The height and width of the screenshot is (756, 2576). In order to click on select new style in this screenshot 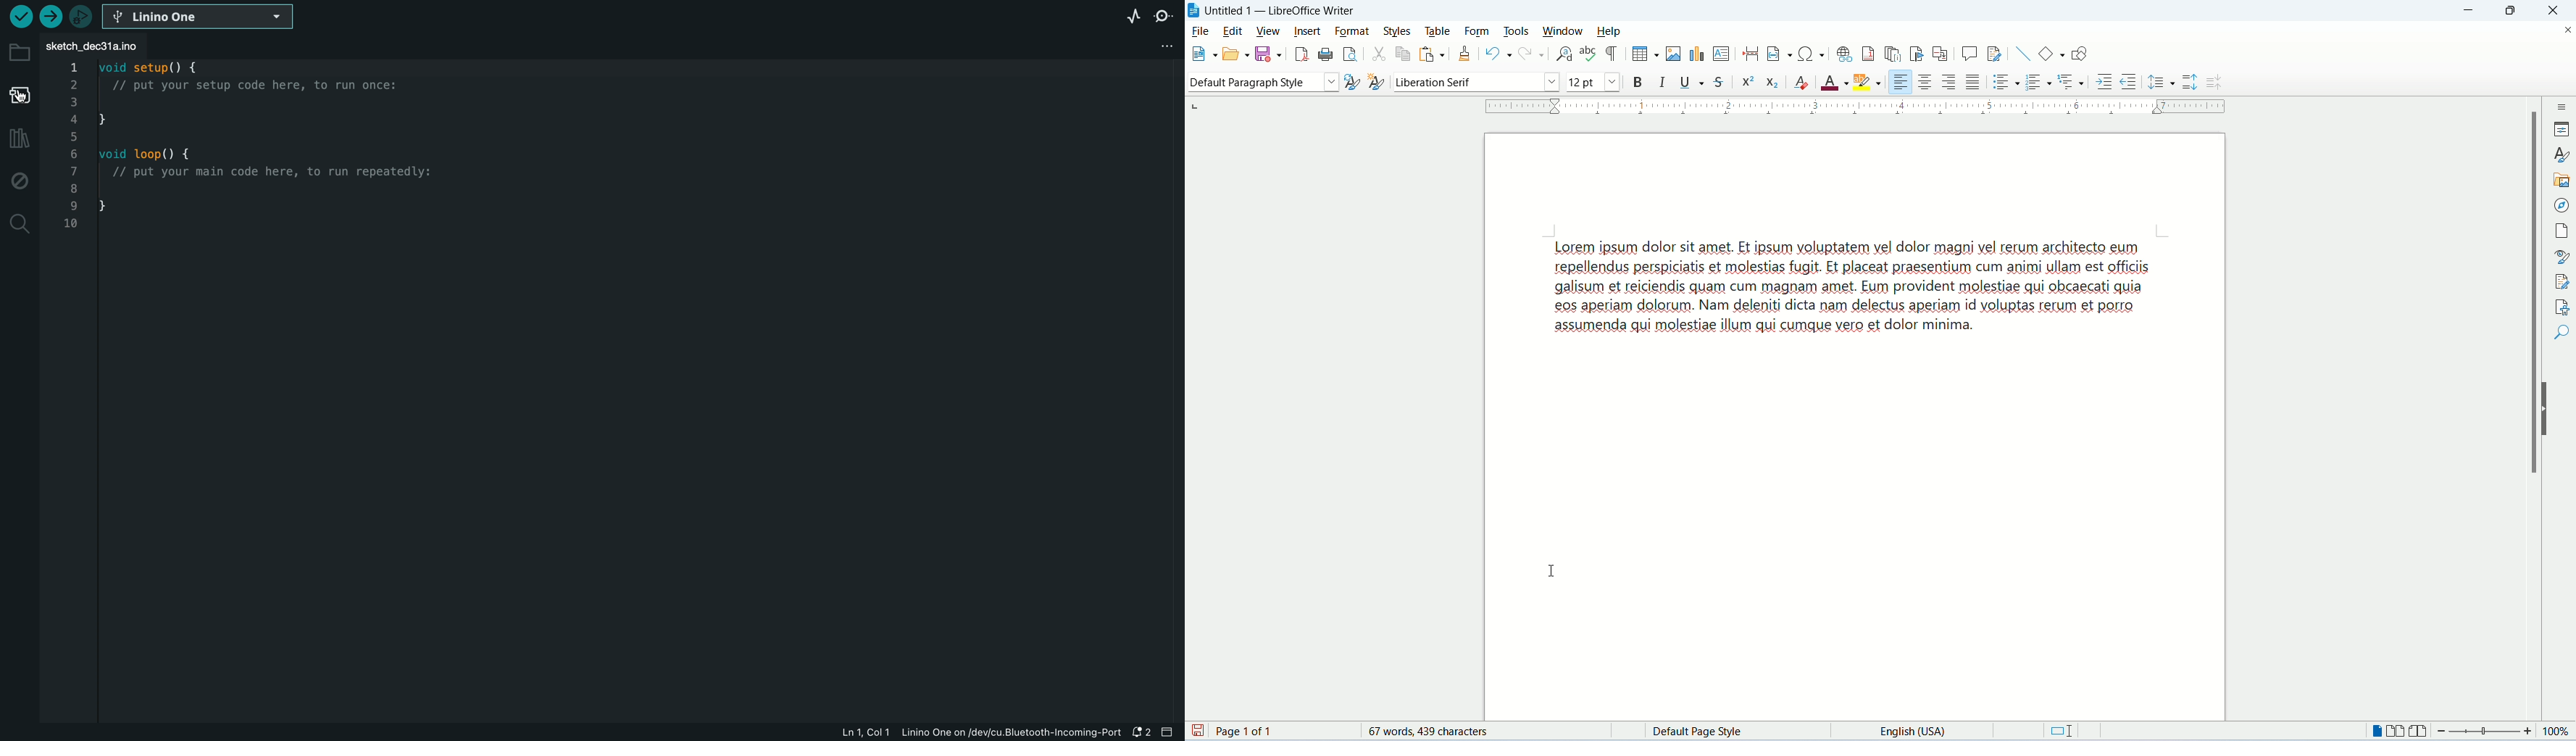, I will do `click(1375, 80)`.